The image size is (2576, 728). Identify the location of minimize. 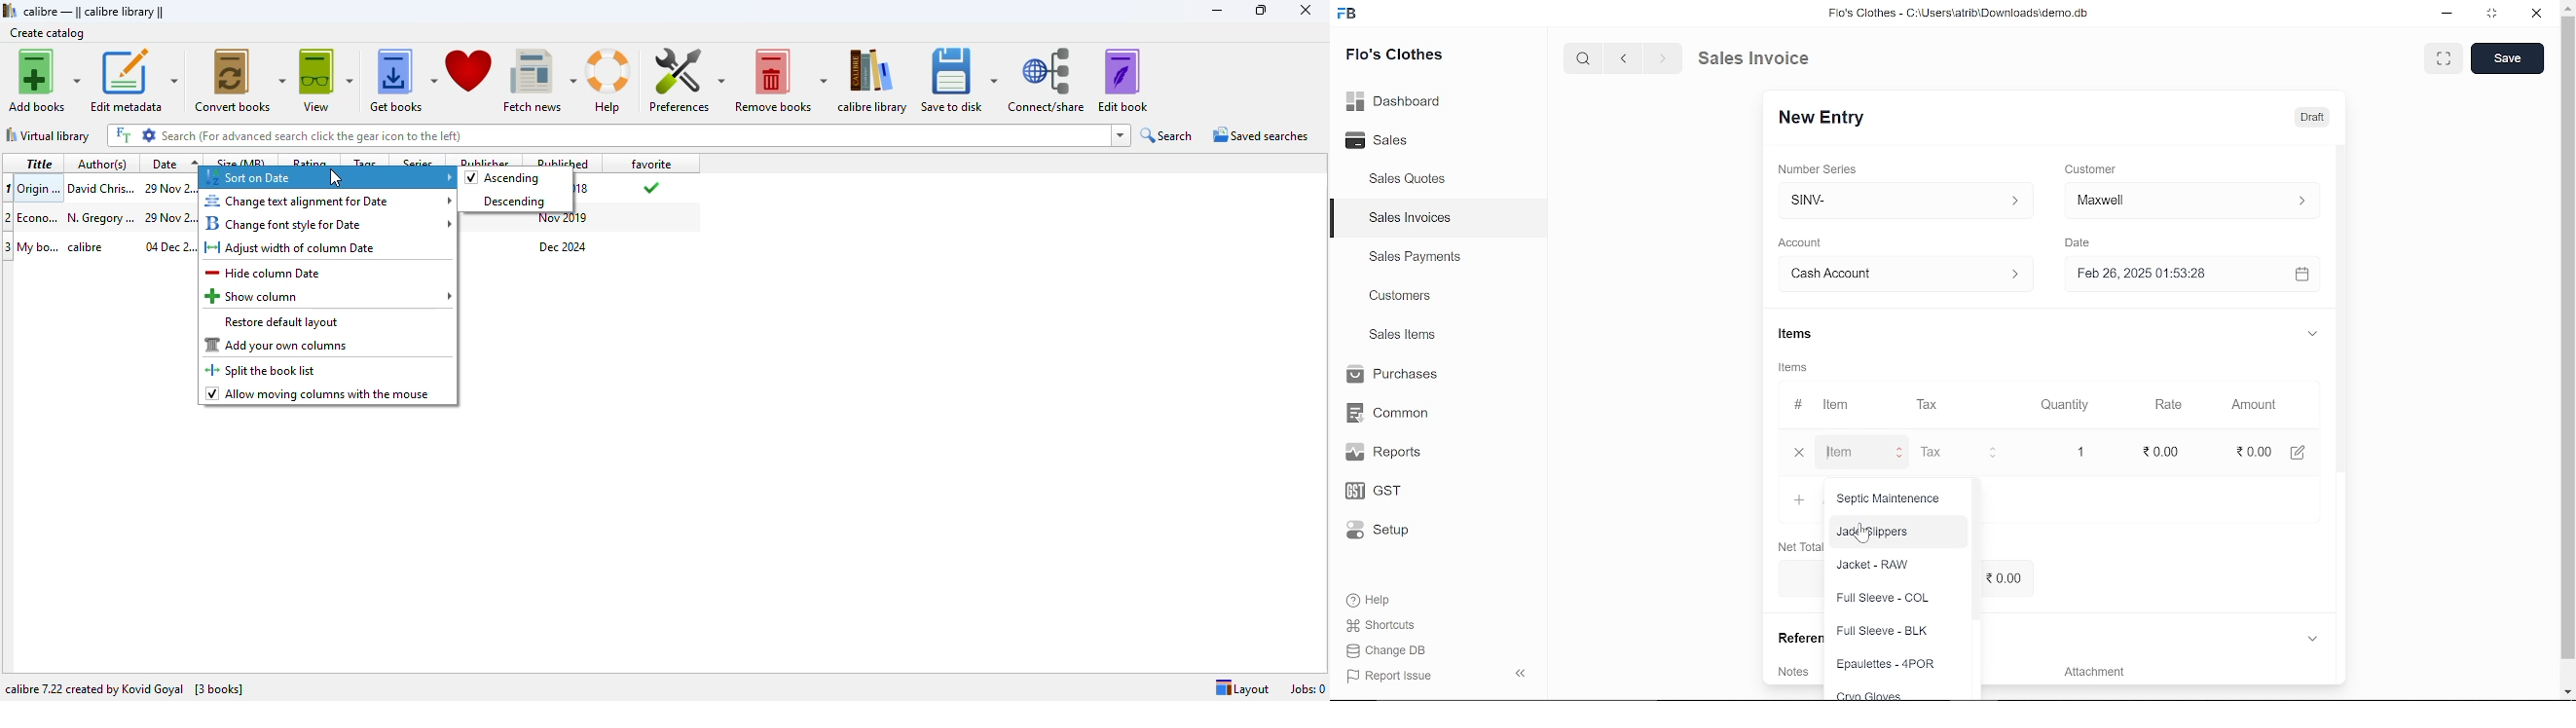
(1218, 11).